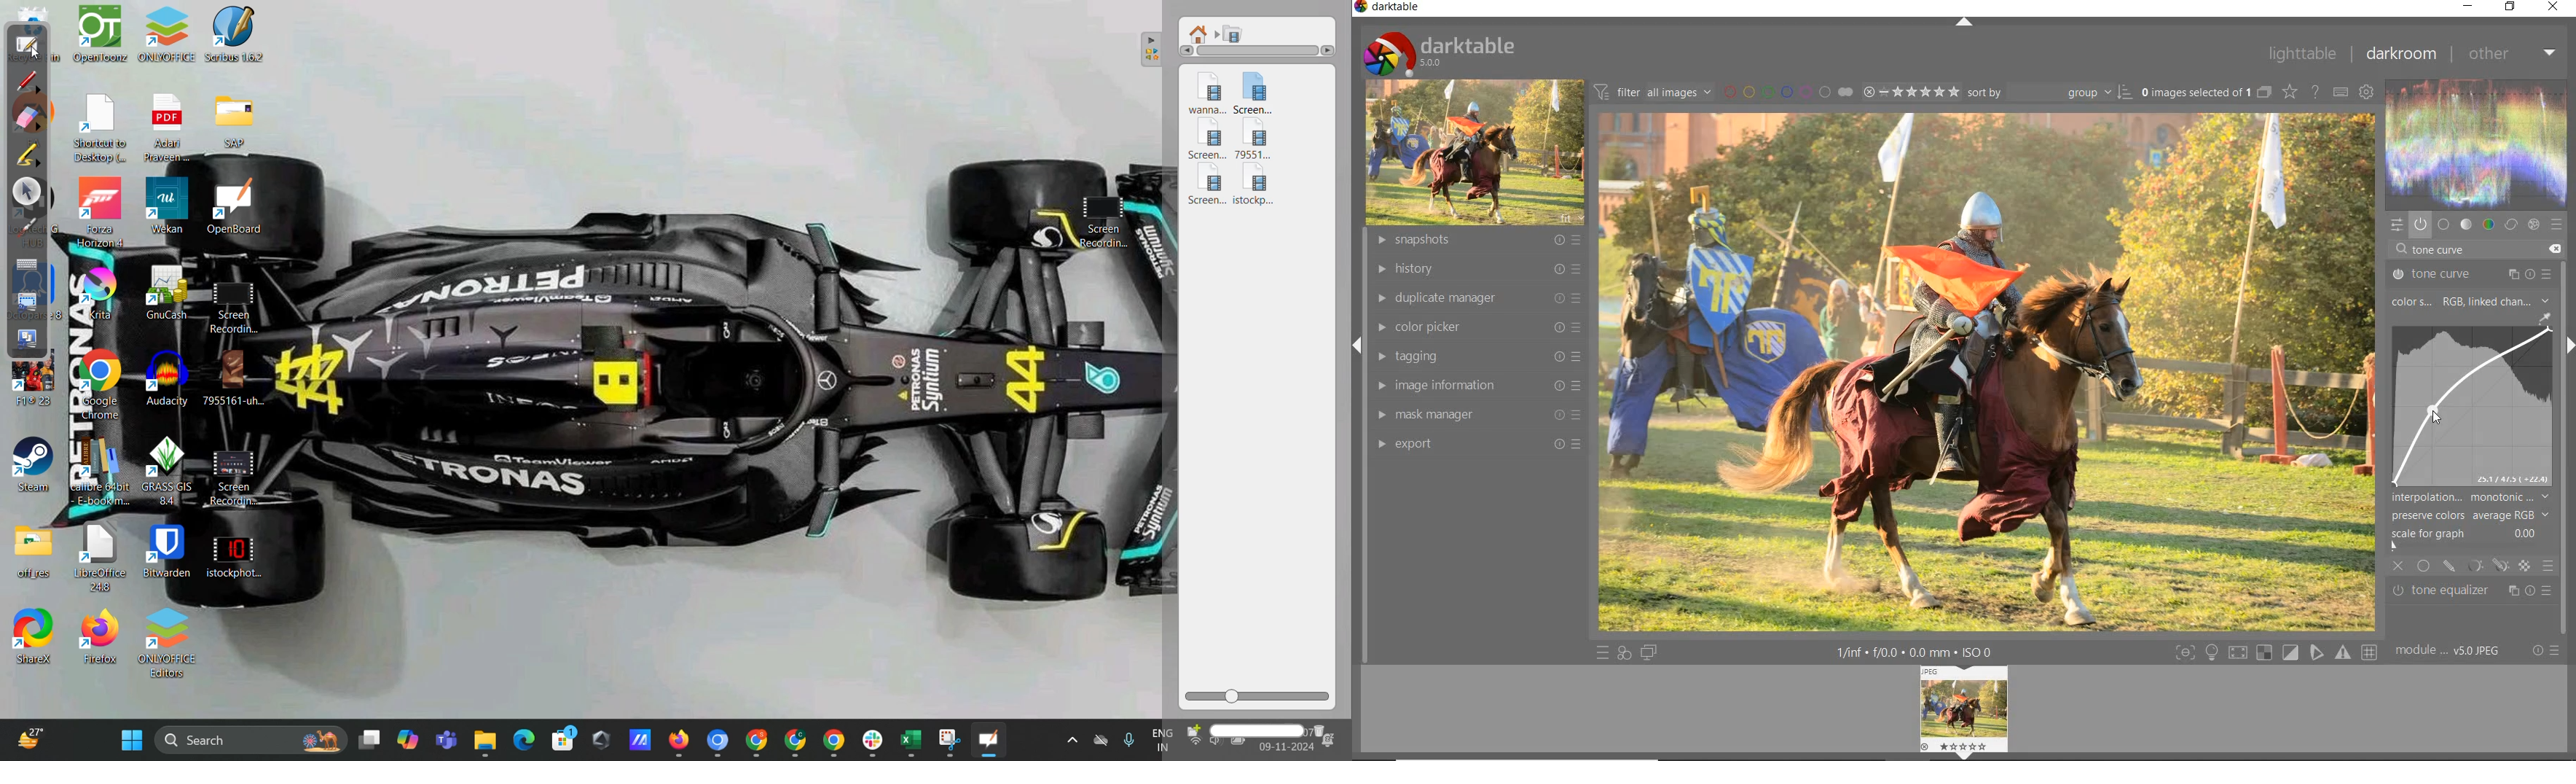  Describe the element at coordinates (2204, 92) in the screenshot. I see `0 images (#.... lected of 1)` at that location.